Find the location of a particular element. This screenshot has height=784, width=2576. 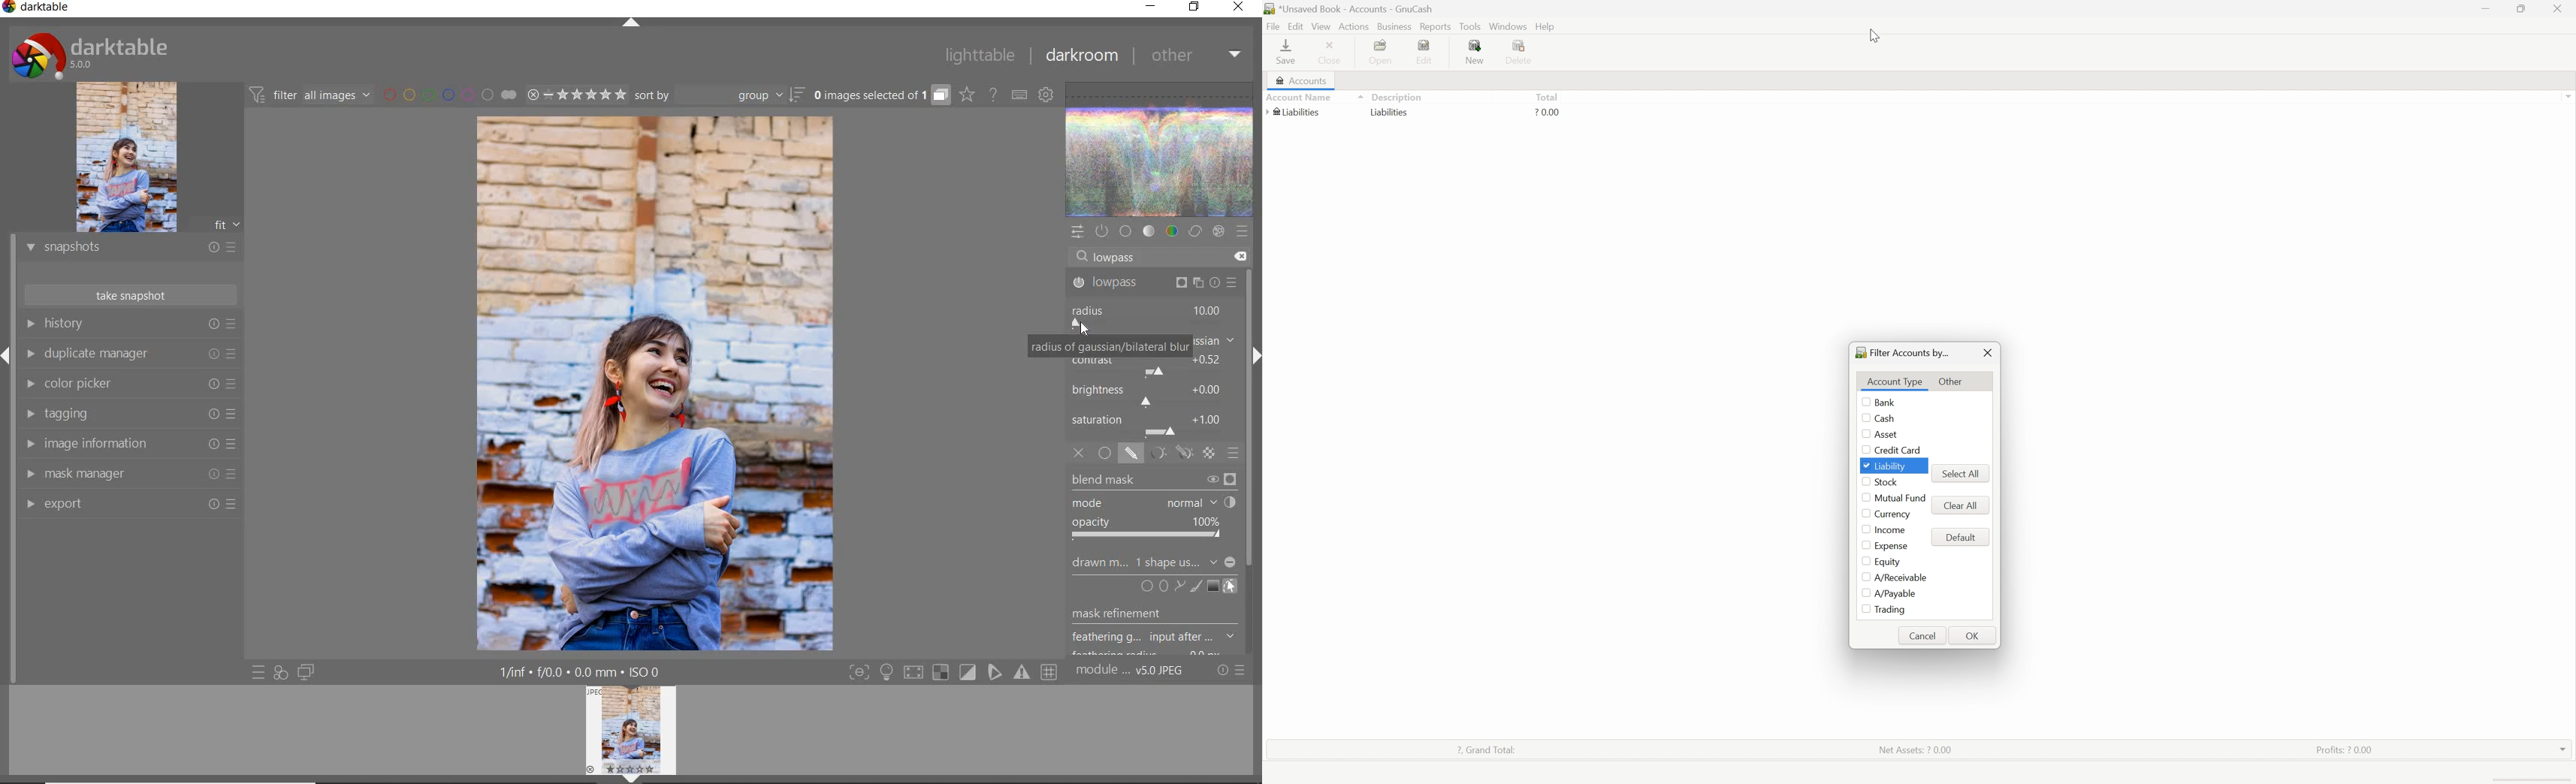

range ratings for selected images is located at coordinates (576, 94).